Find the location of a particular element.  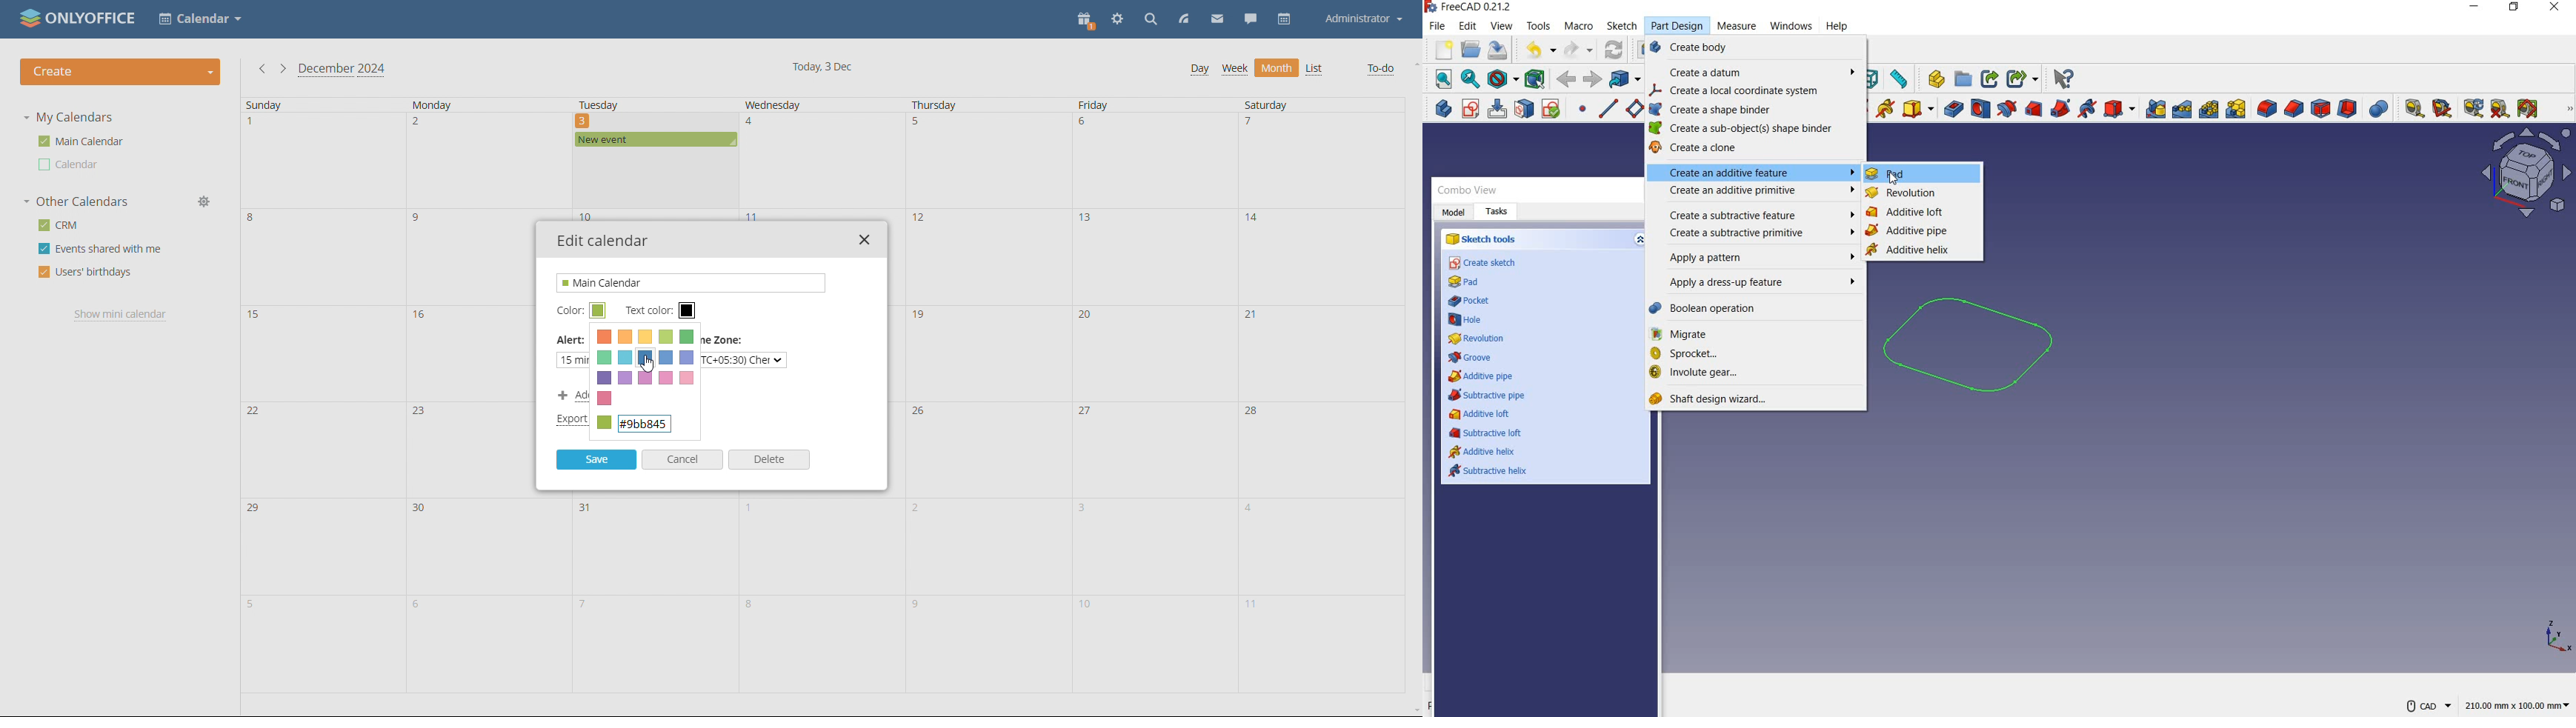

thursday is located at coordinates (948, 105).